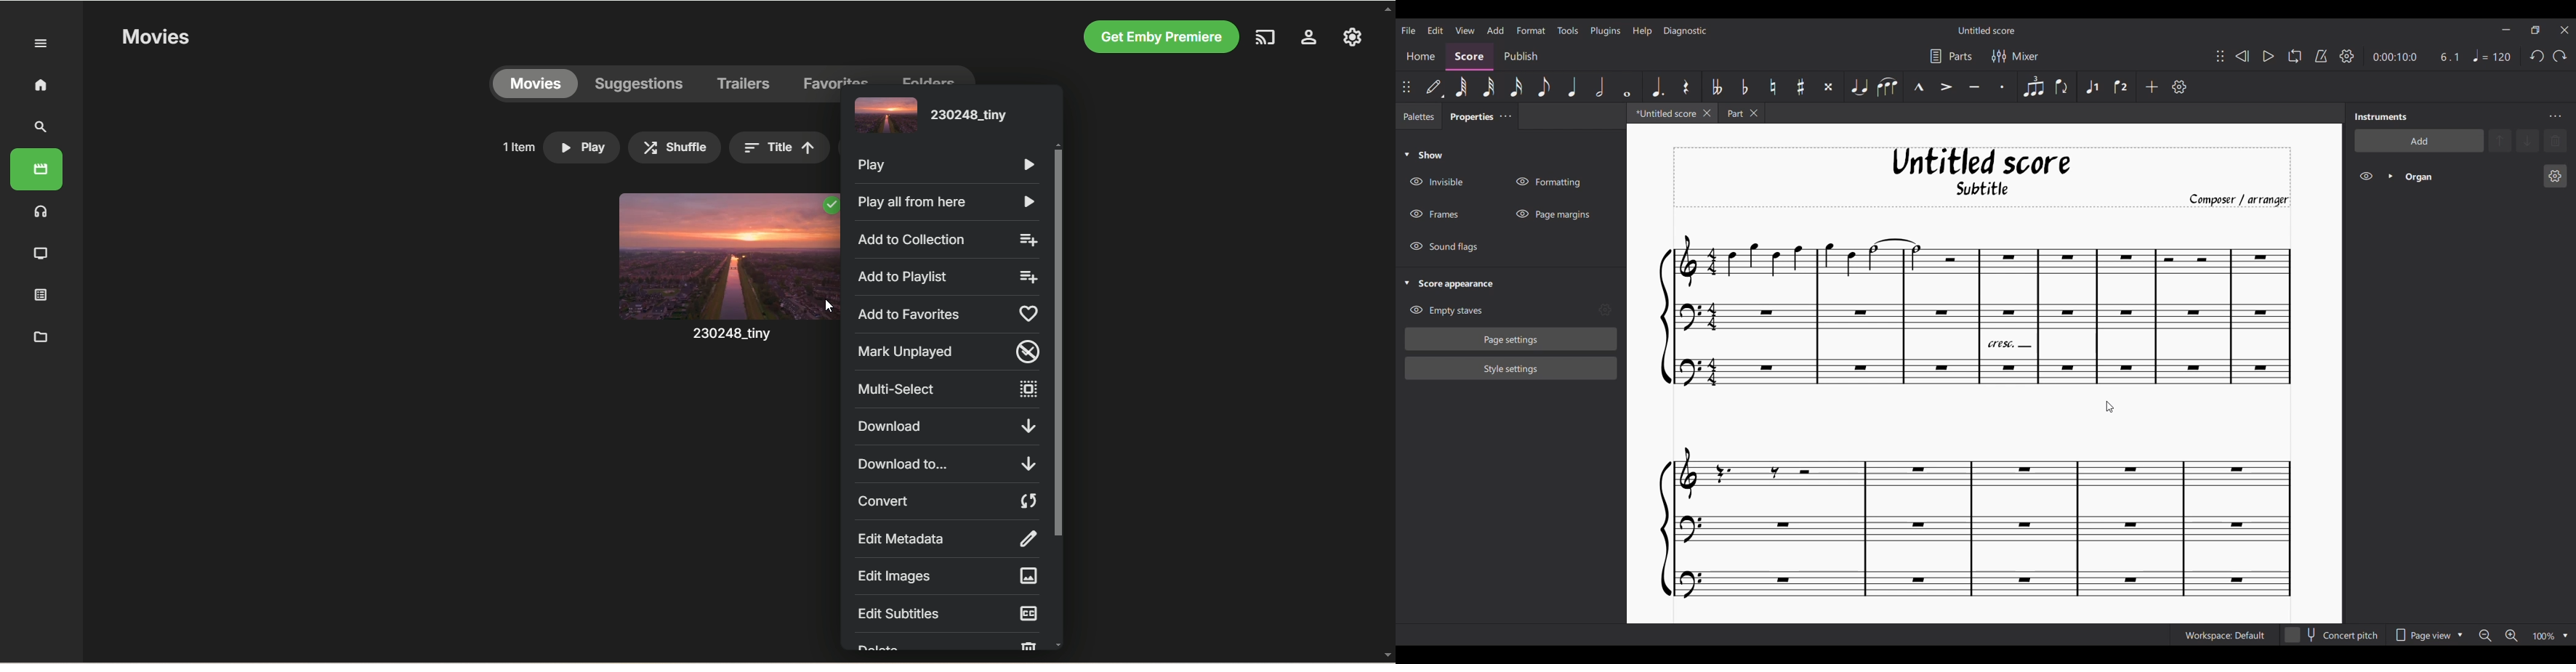  I want to click on Whole note, so click(1627, 87).